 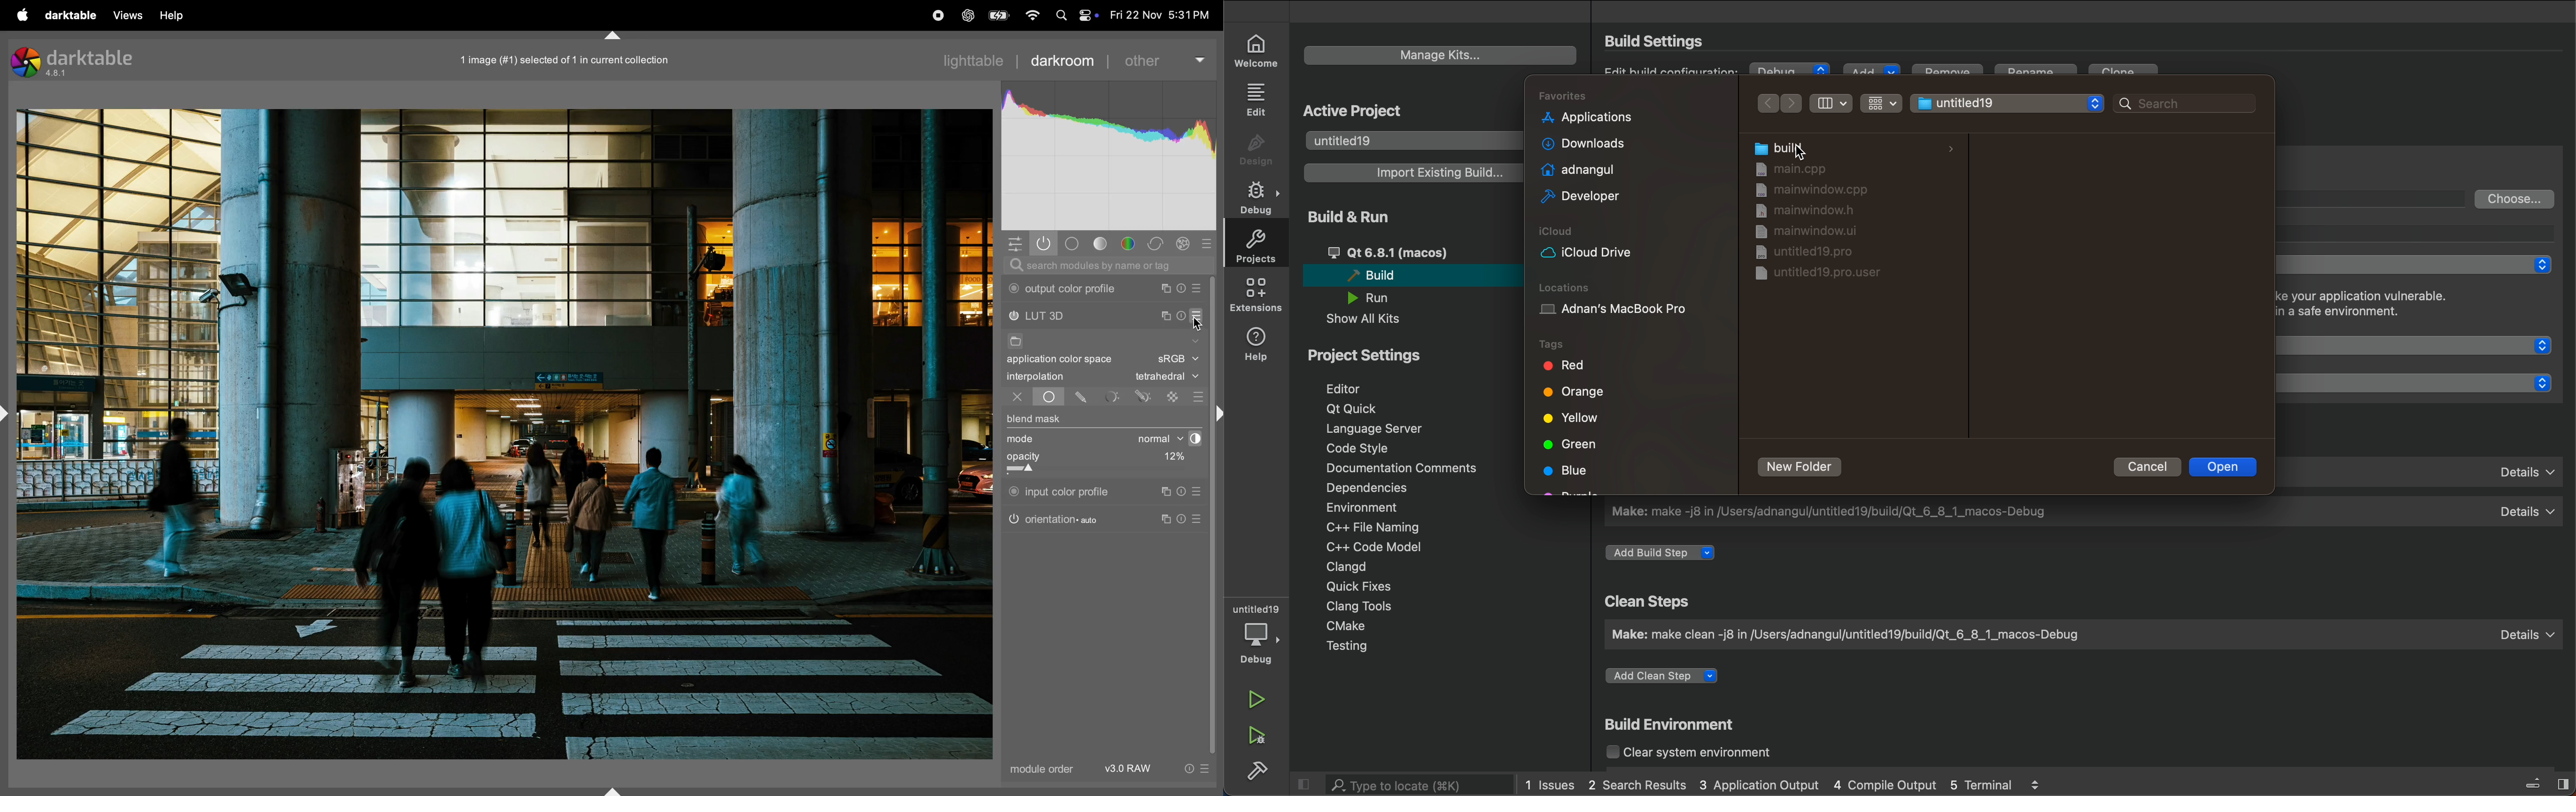 What do you see at coordinates (1376, 319) in the screenshot?
I see `show all kits` at bounding box center [1376, 319].